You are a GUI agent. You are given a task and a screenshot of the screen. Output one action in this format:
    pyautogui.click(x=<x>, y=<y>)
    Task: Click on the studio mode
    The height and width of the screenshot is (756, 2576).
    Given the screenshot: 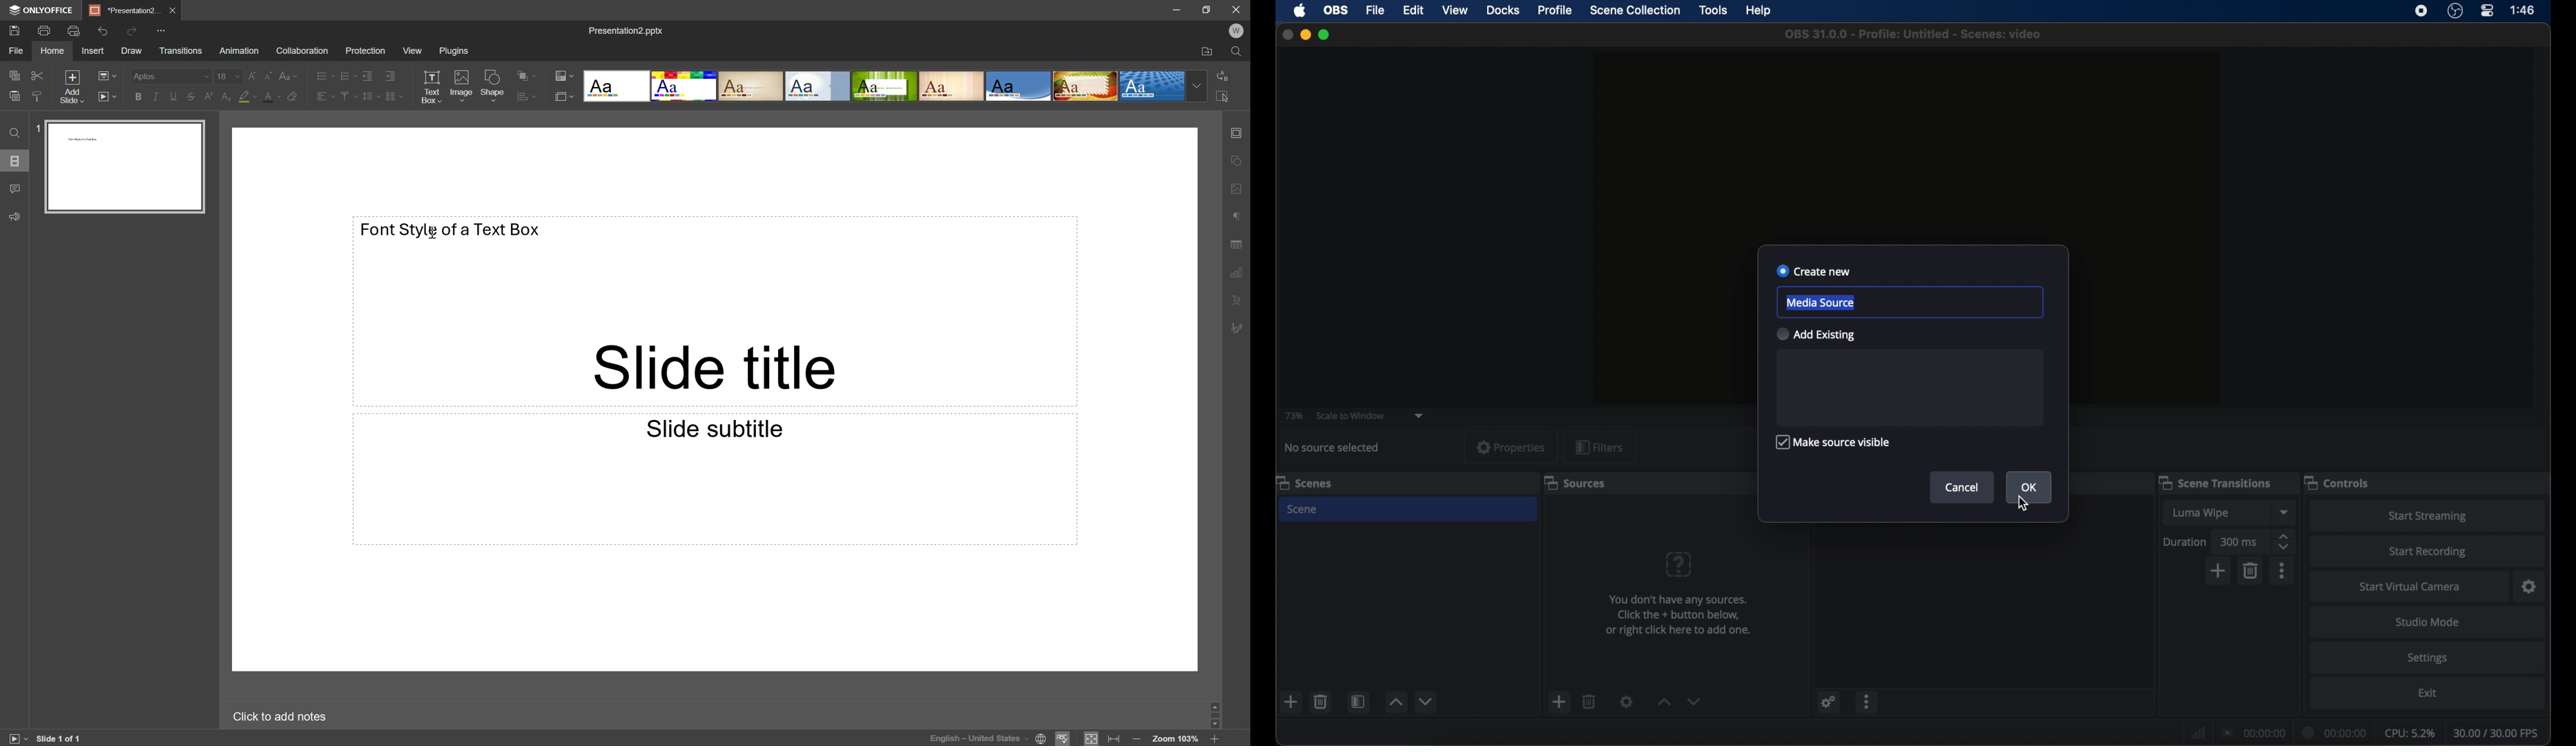 What is the action you would take?
    pyautogui.click(x=2428, y=622)
    